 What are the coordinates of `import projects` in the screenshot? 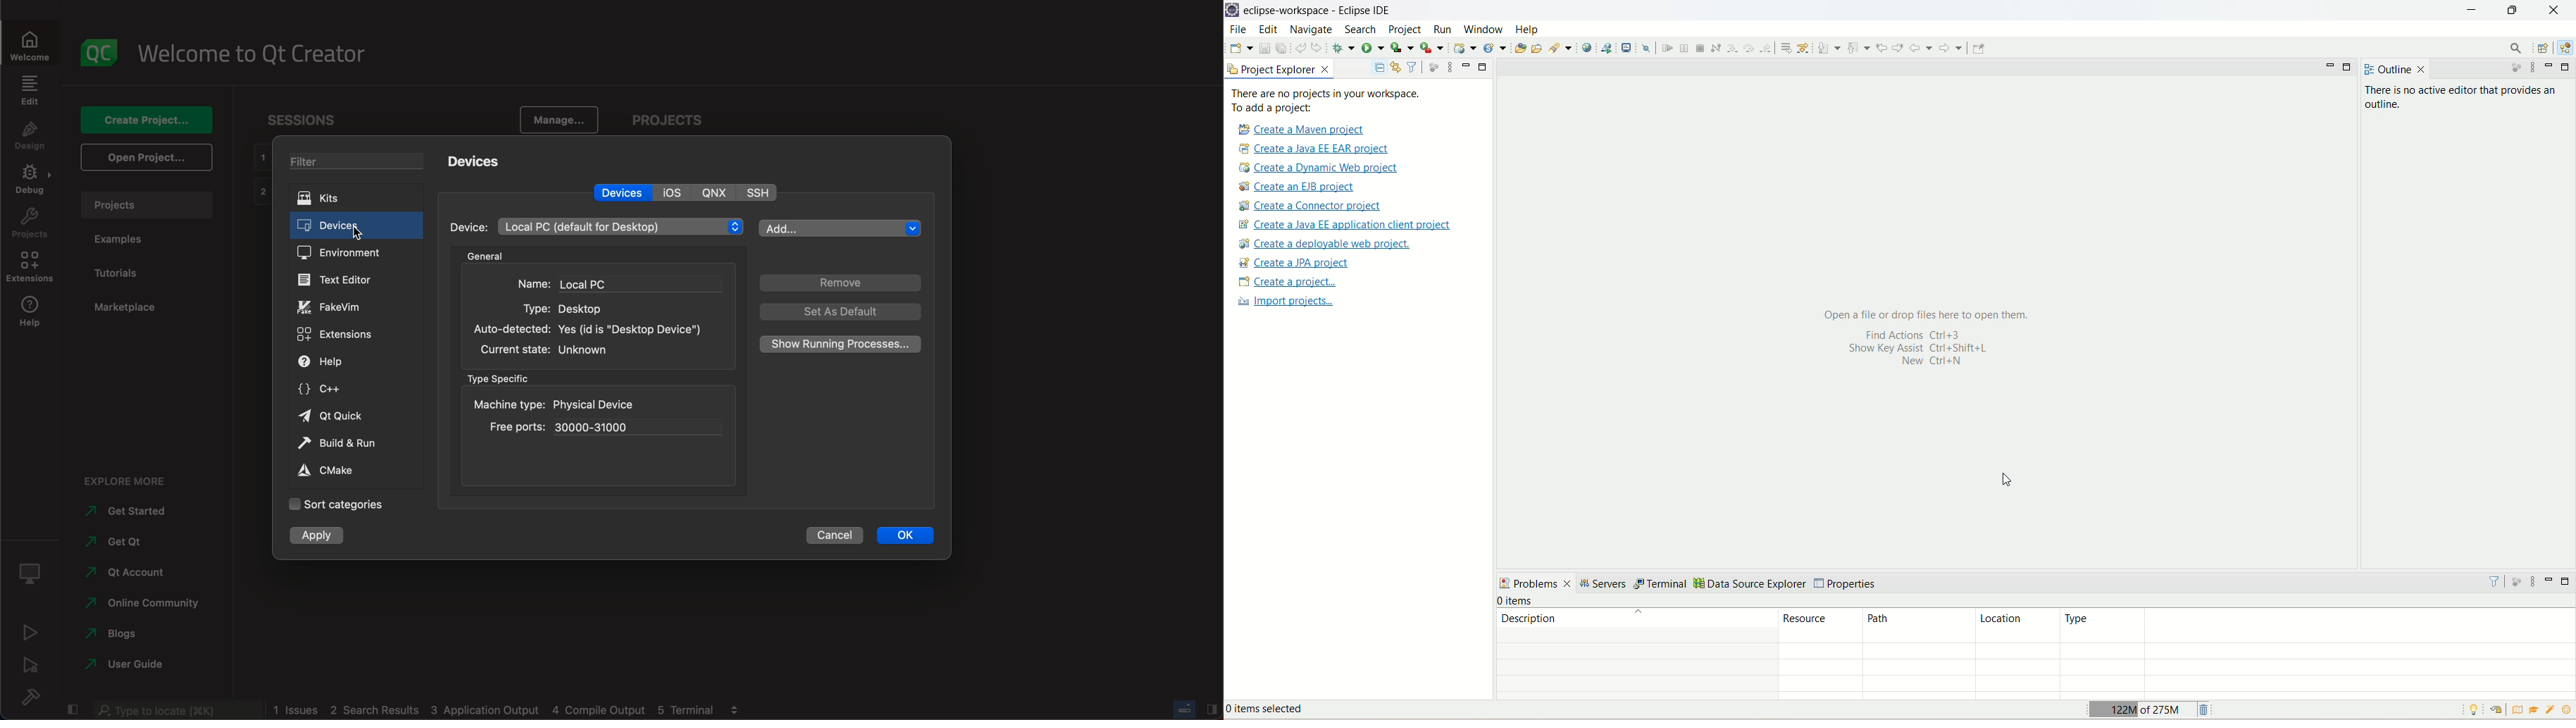 It's located at (1283, 303).